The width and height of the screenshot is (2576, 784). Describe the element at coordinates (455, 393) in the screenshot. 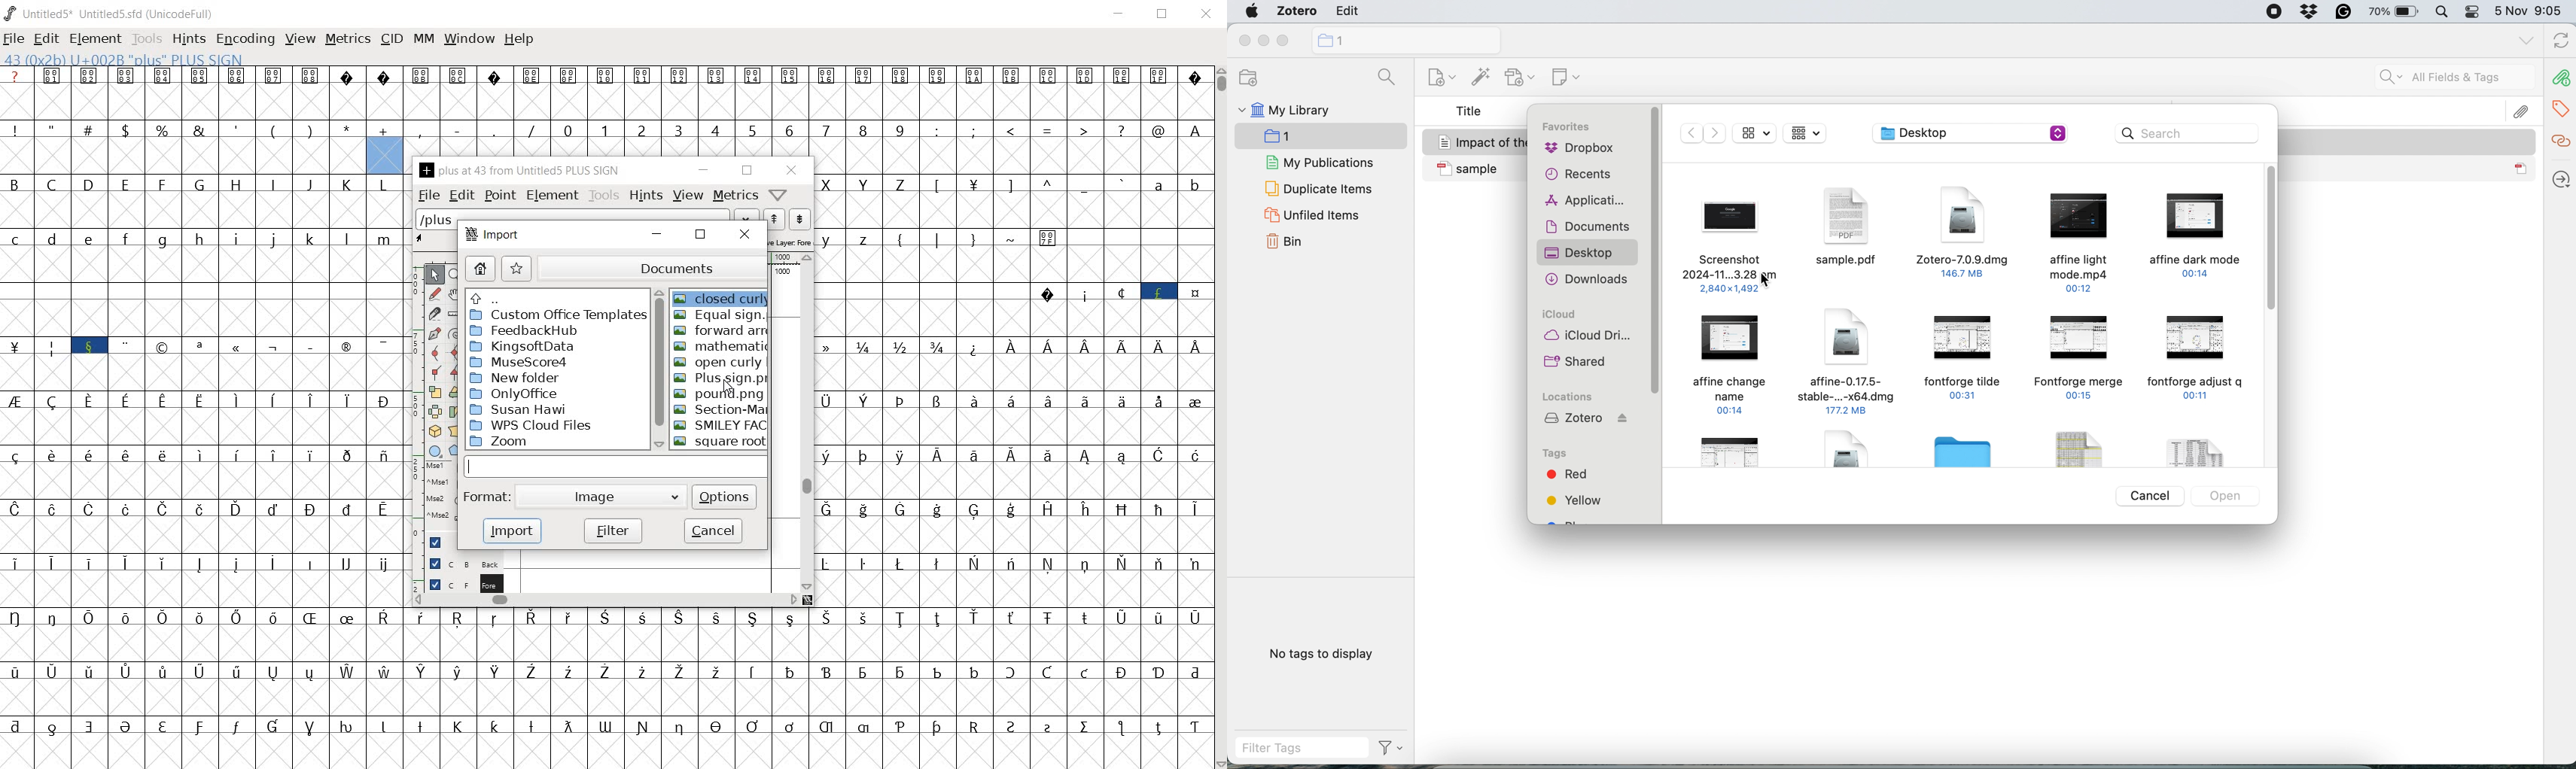

I see `Rotate the selection` at that location.